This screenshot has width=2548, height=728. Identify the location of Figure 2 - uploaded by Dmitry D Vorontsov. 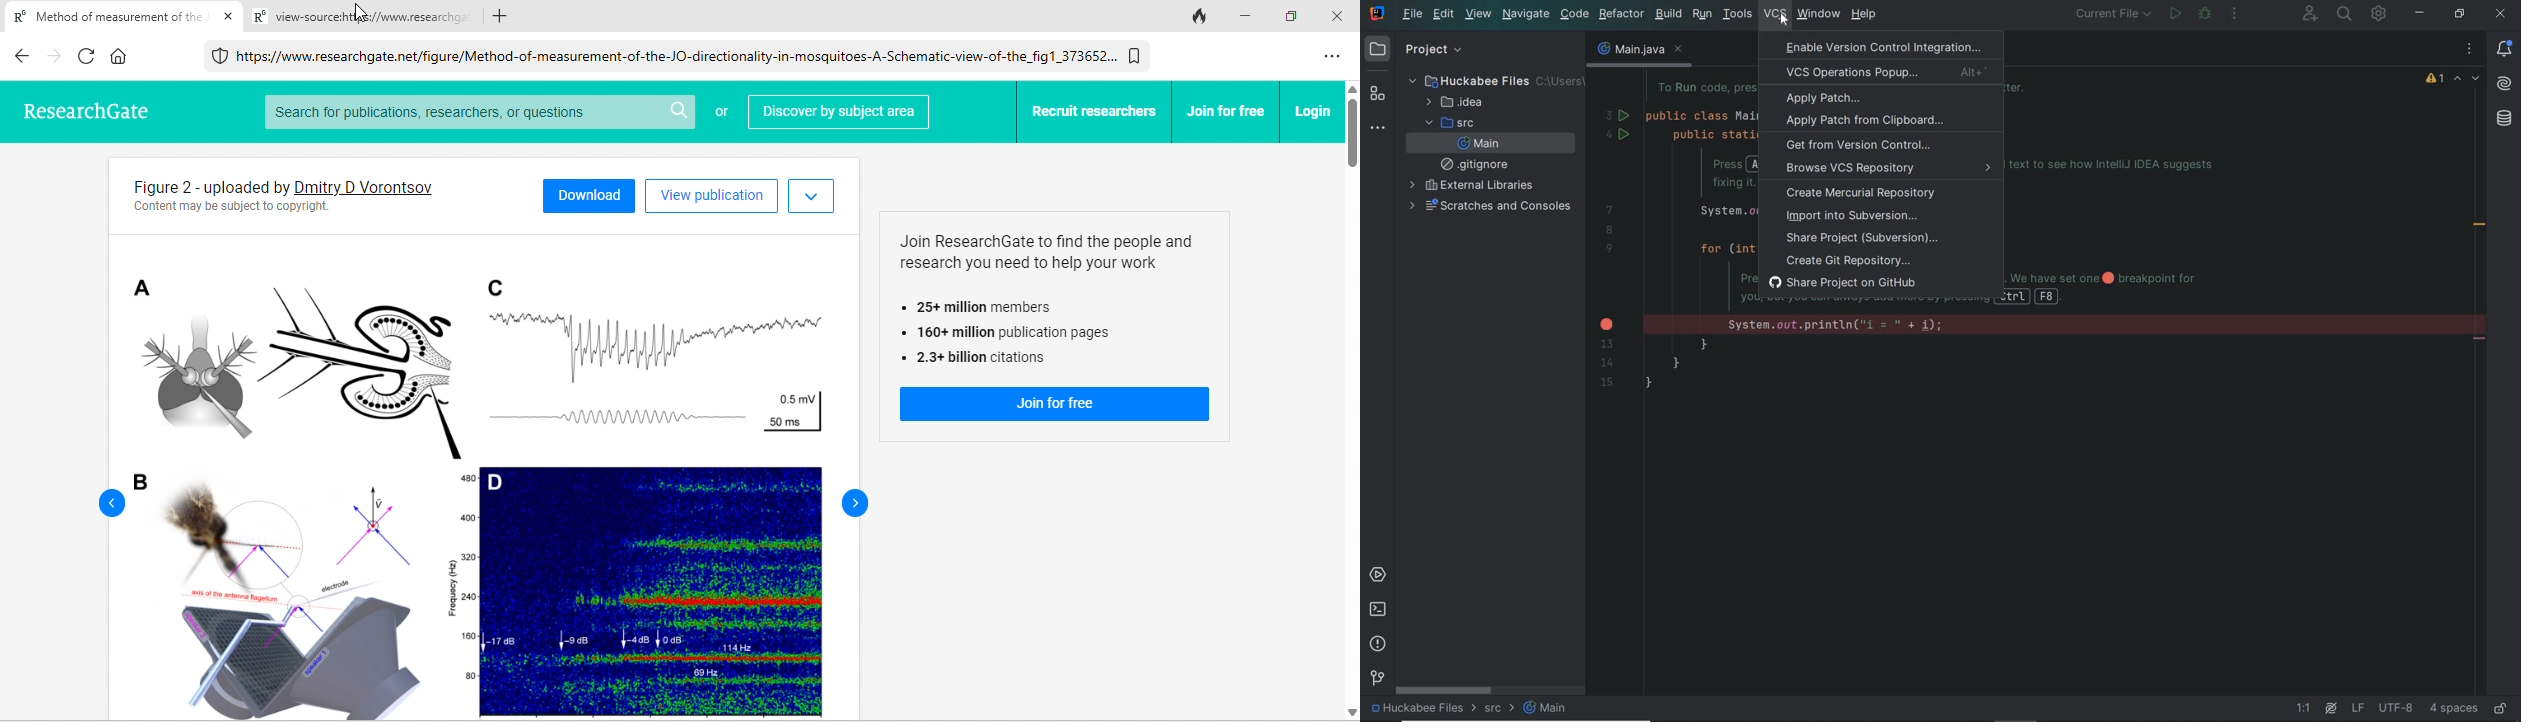
(203, 187).